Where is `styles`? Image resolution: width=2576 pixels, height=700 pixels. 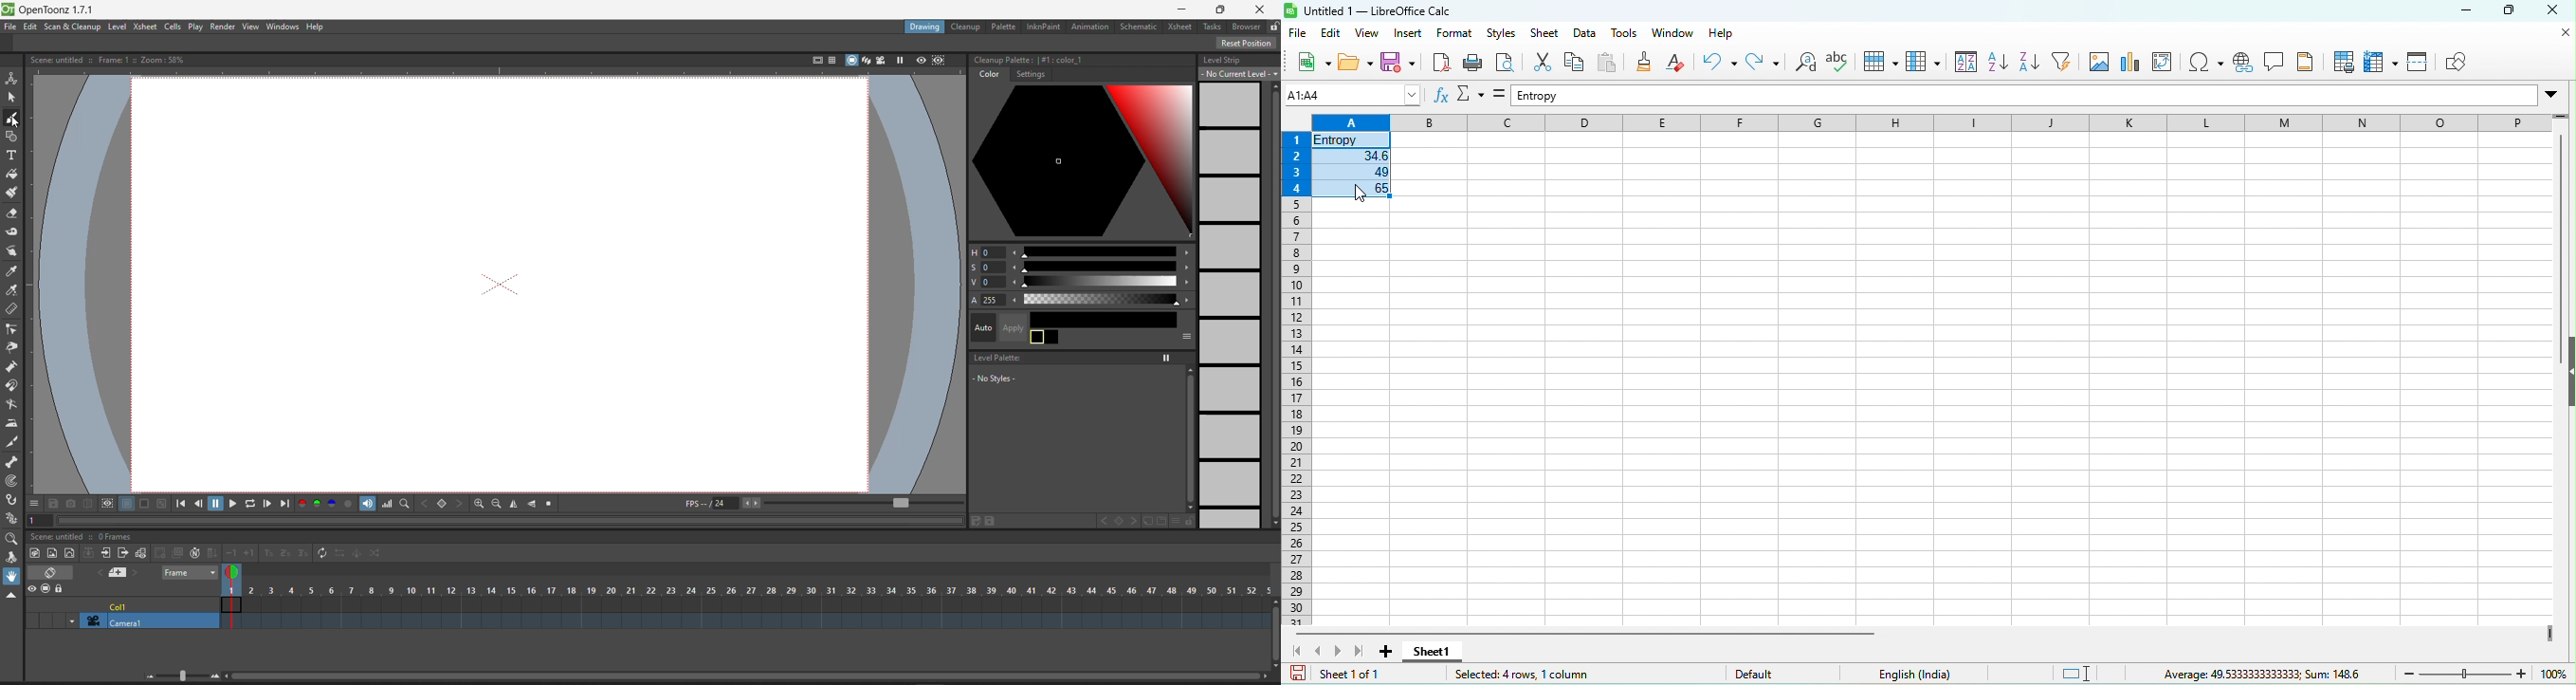 styles is located at coordinates (1504, 34).